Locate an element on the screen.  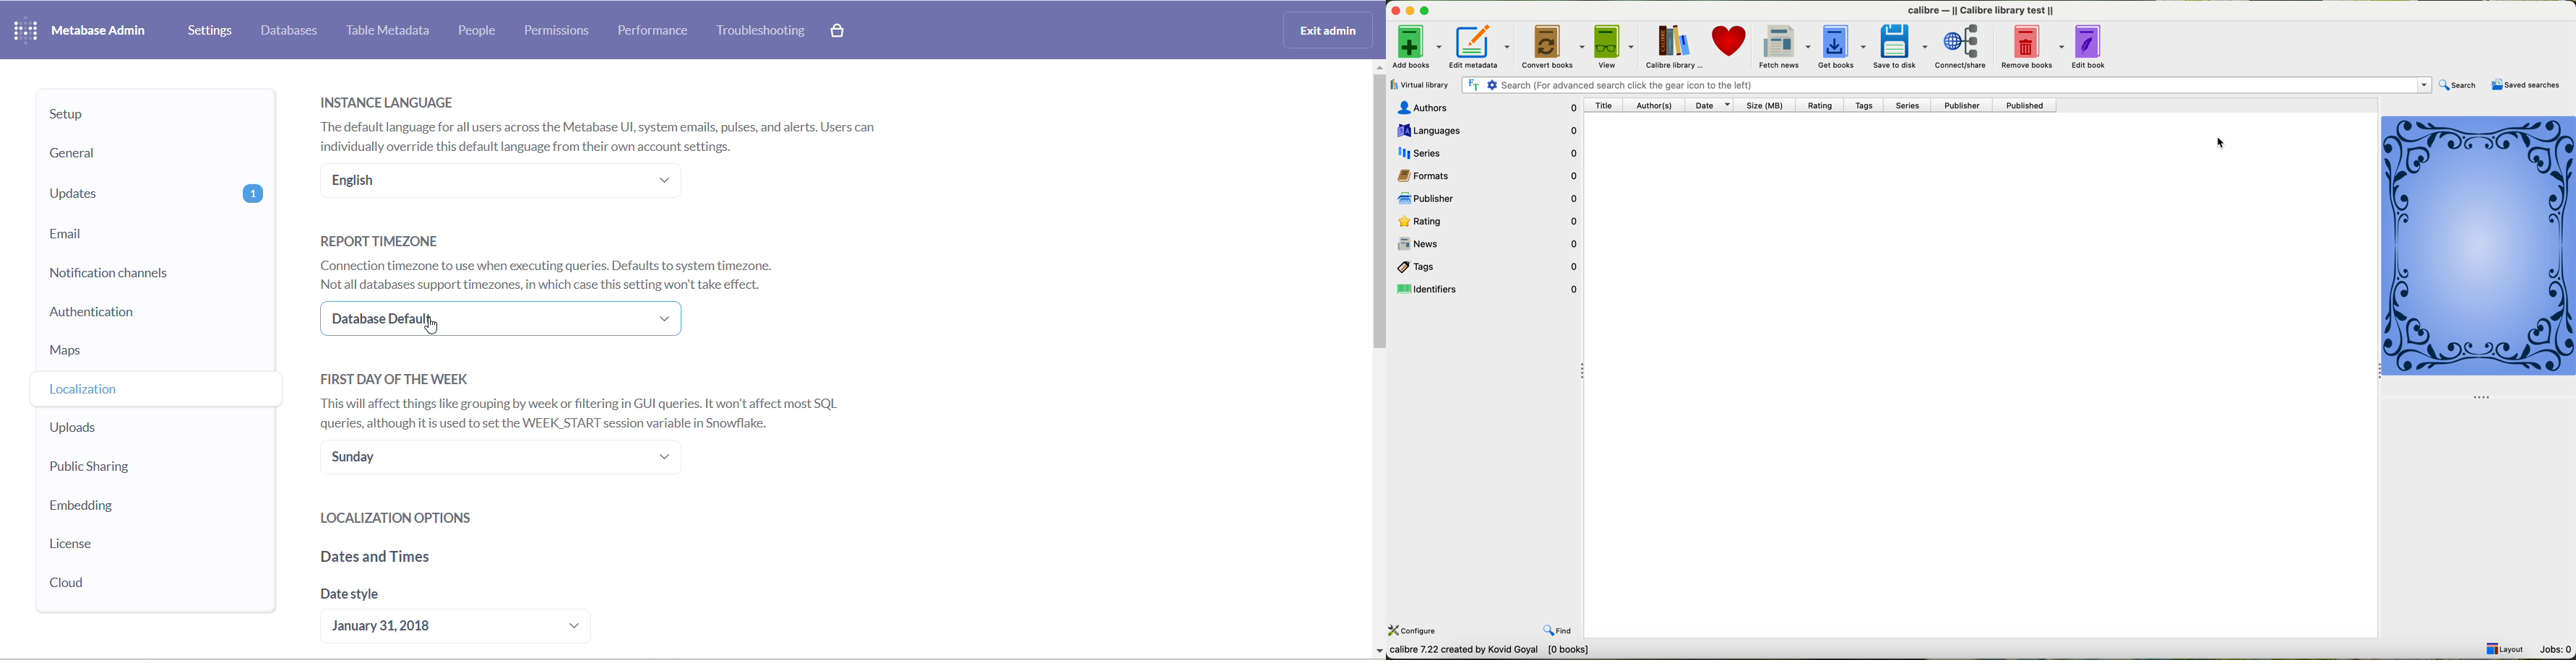
PEOPLE is located at coordinates (484, 31).